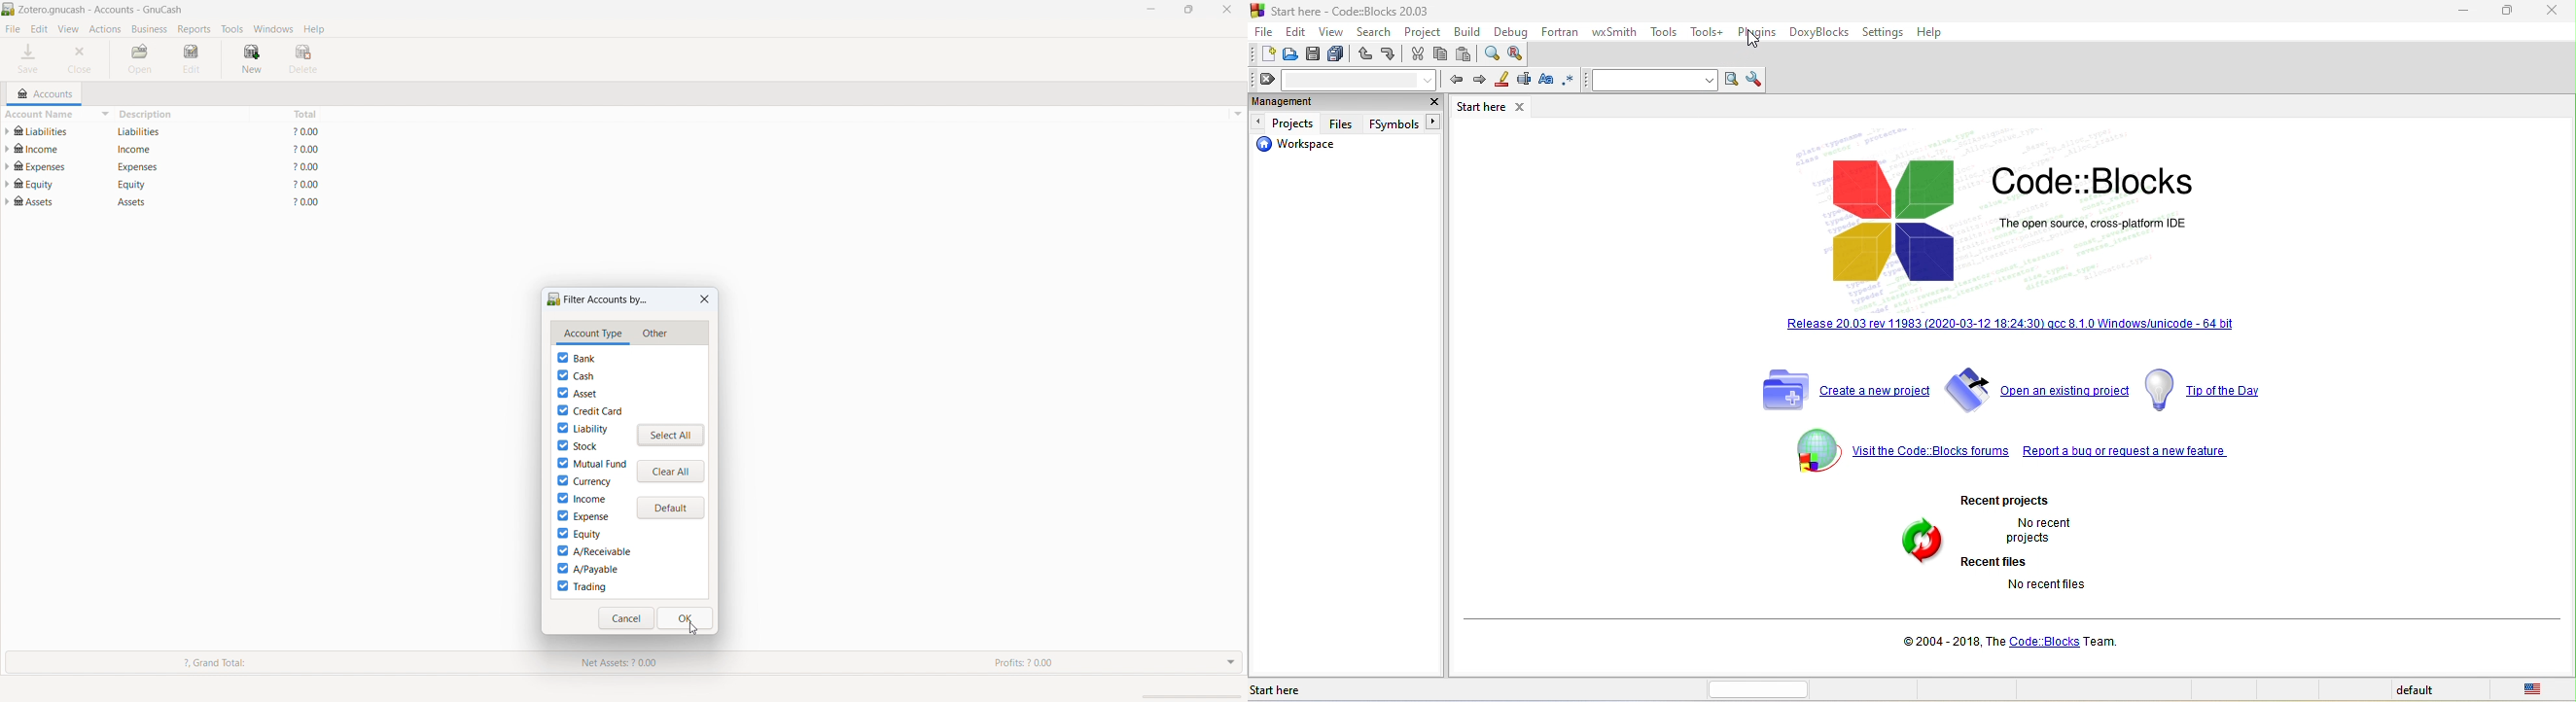 The width and height of the screenshot is (2576, 728). I want to click on code blocks, so click(2009, 211).